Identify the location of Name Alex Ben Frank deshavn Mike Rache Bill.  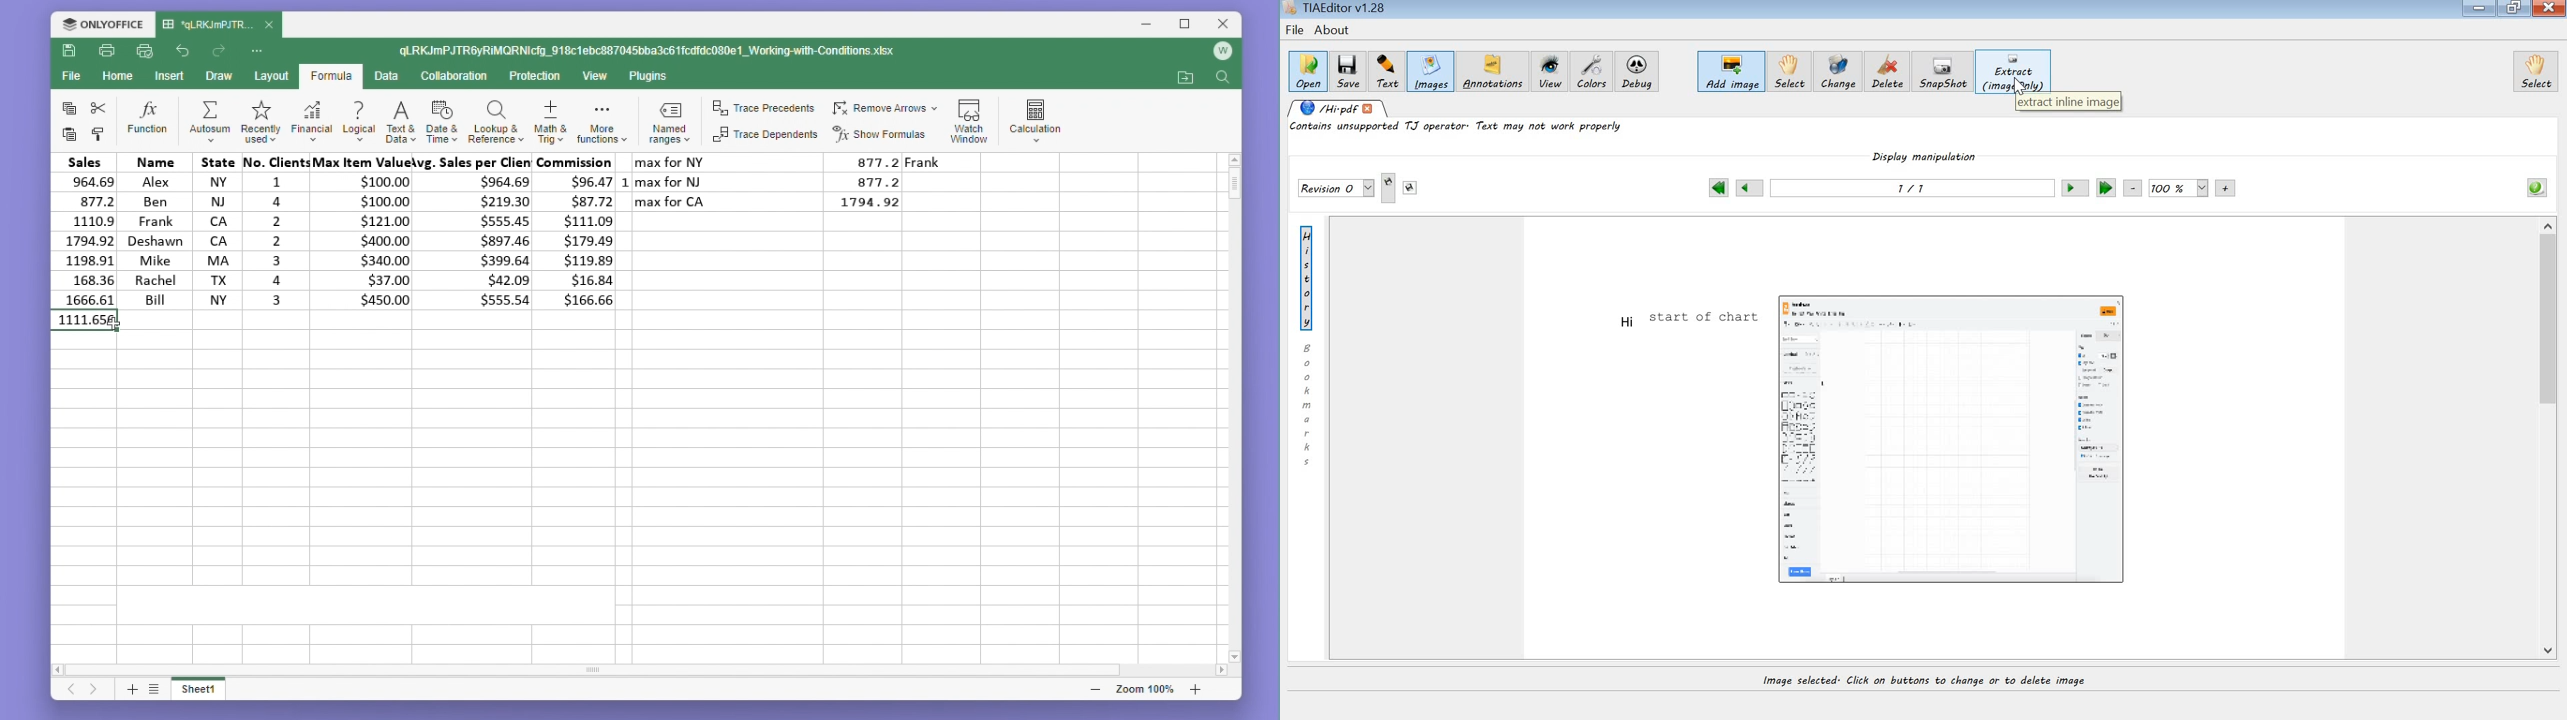
(154, 231).